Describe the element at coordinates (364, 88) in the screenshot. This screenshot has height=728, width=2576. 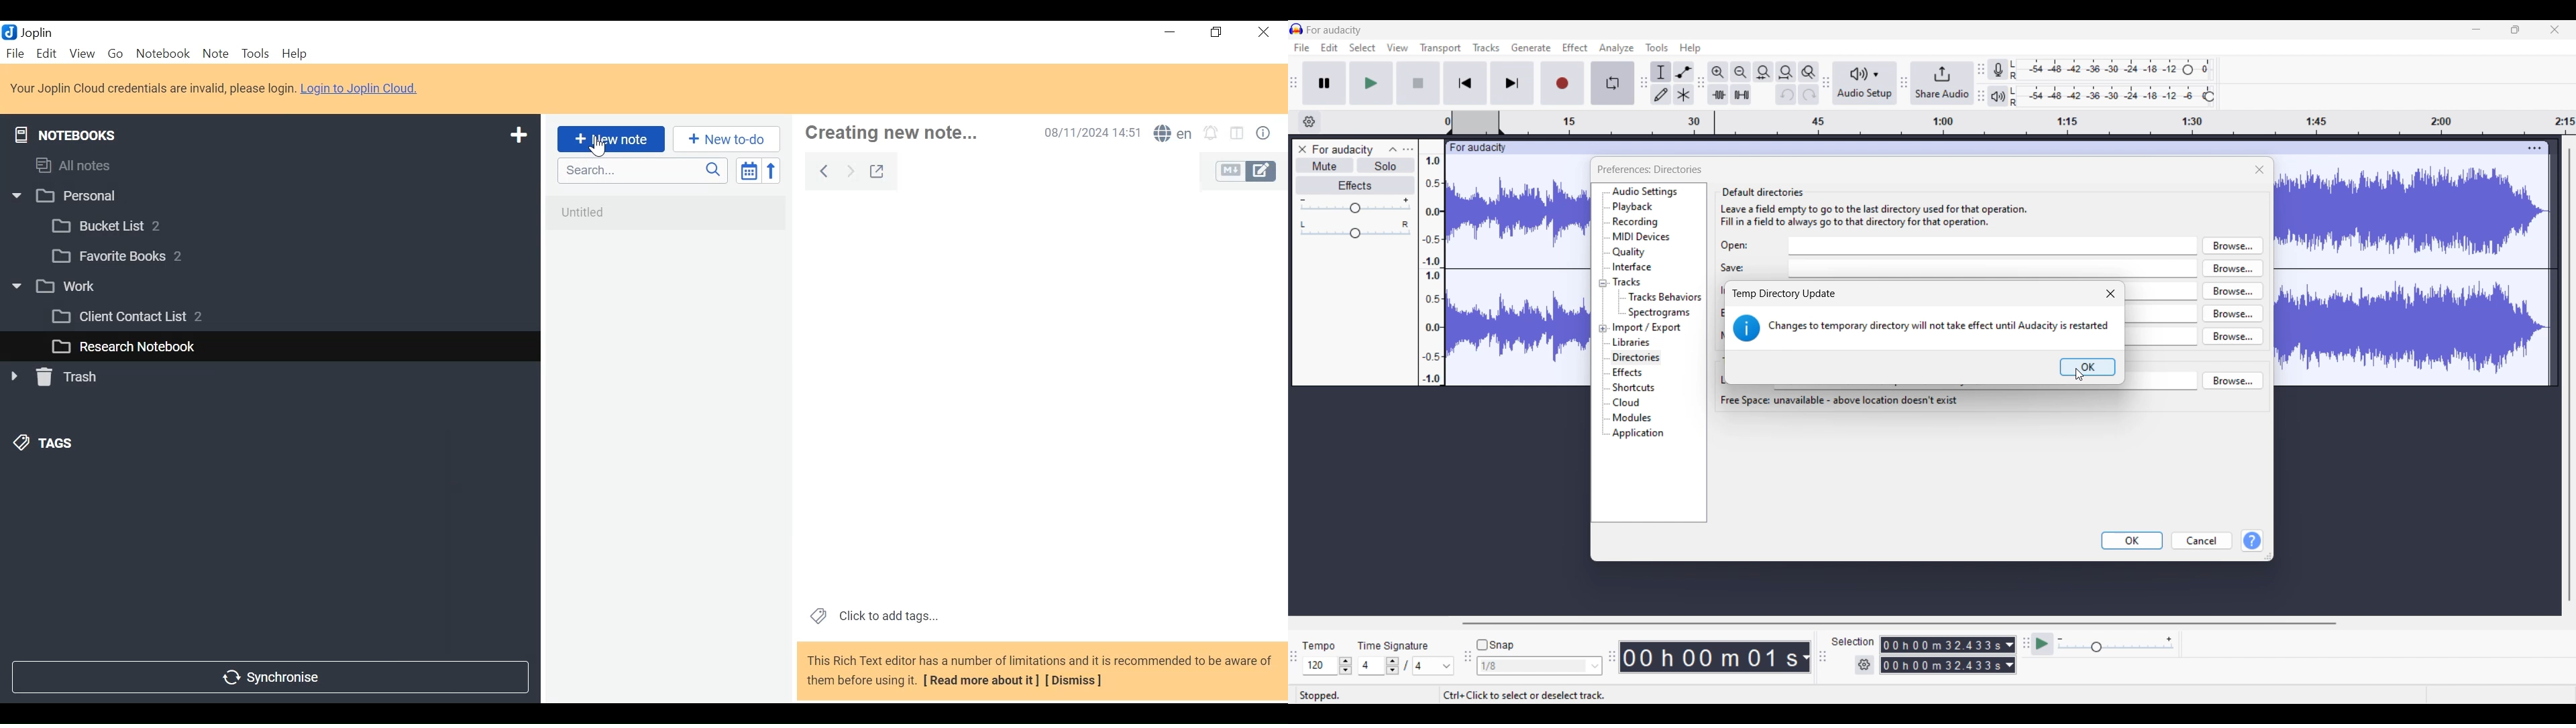
I see `Login to Joplin Cloud` at that location.